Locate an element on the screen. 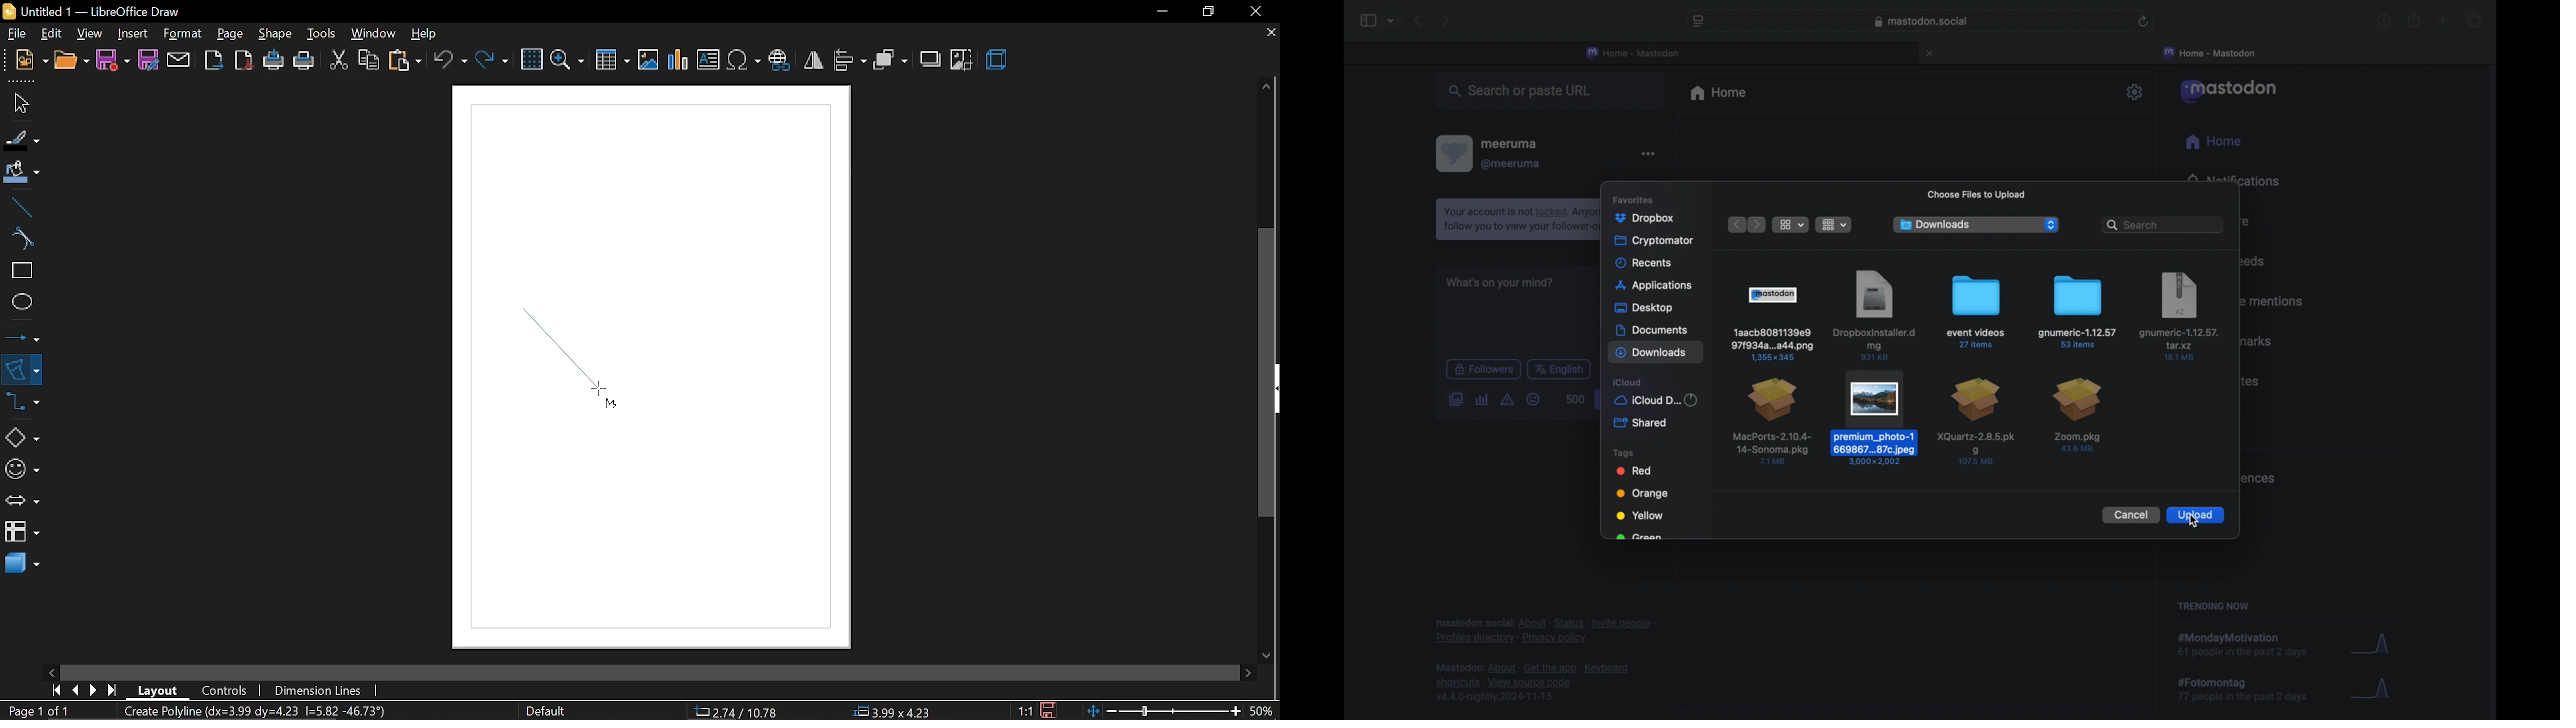  curves and polygons is located at coordinates (22, 369).